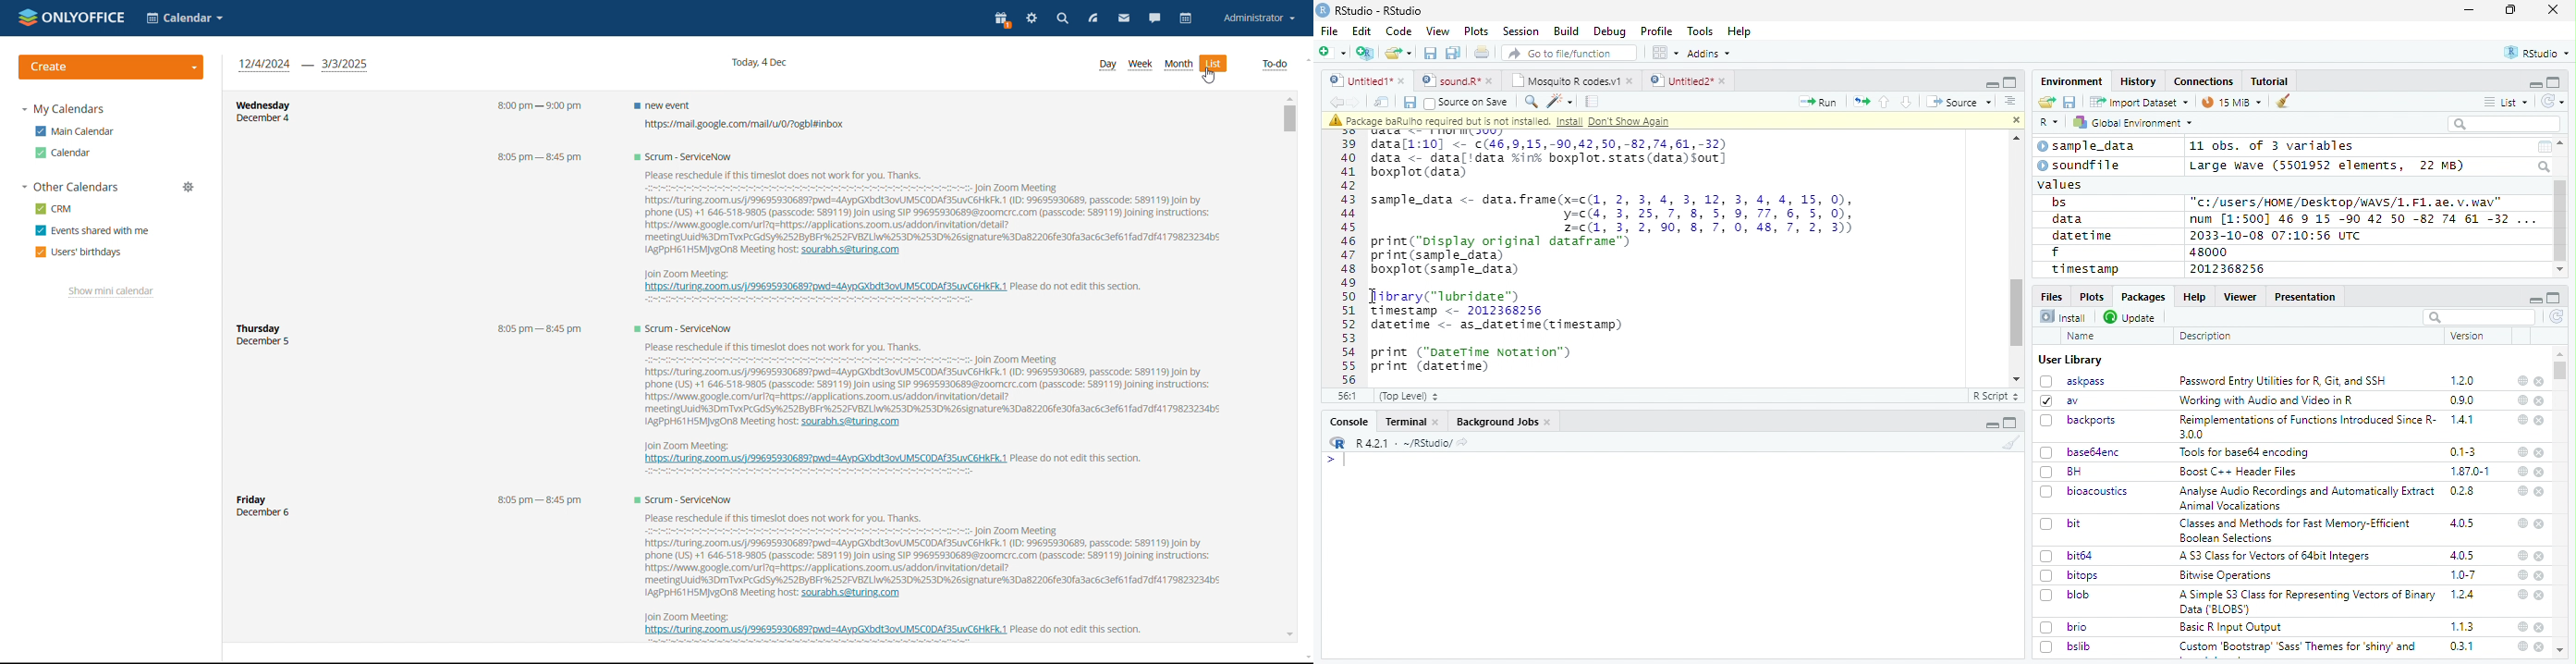 The image size is (2576, 672). I want to click on R, so click(2049, 123).